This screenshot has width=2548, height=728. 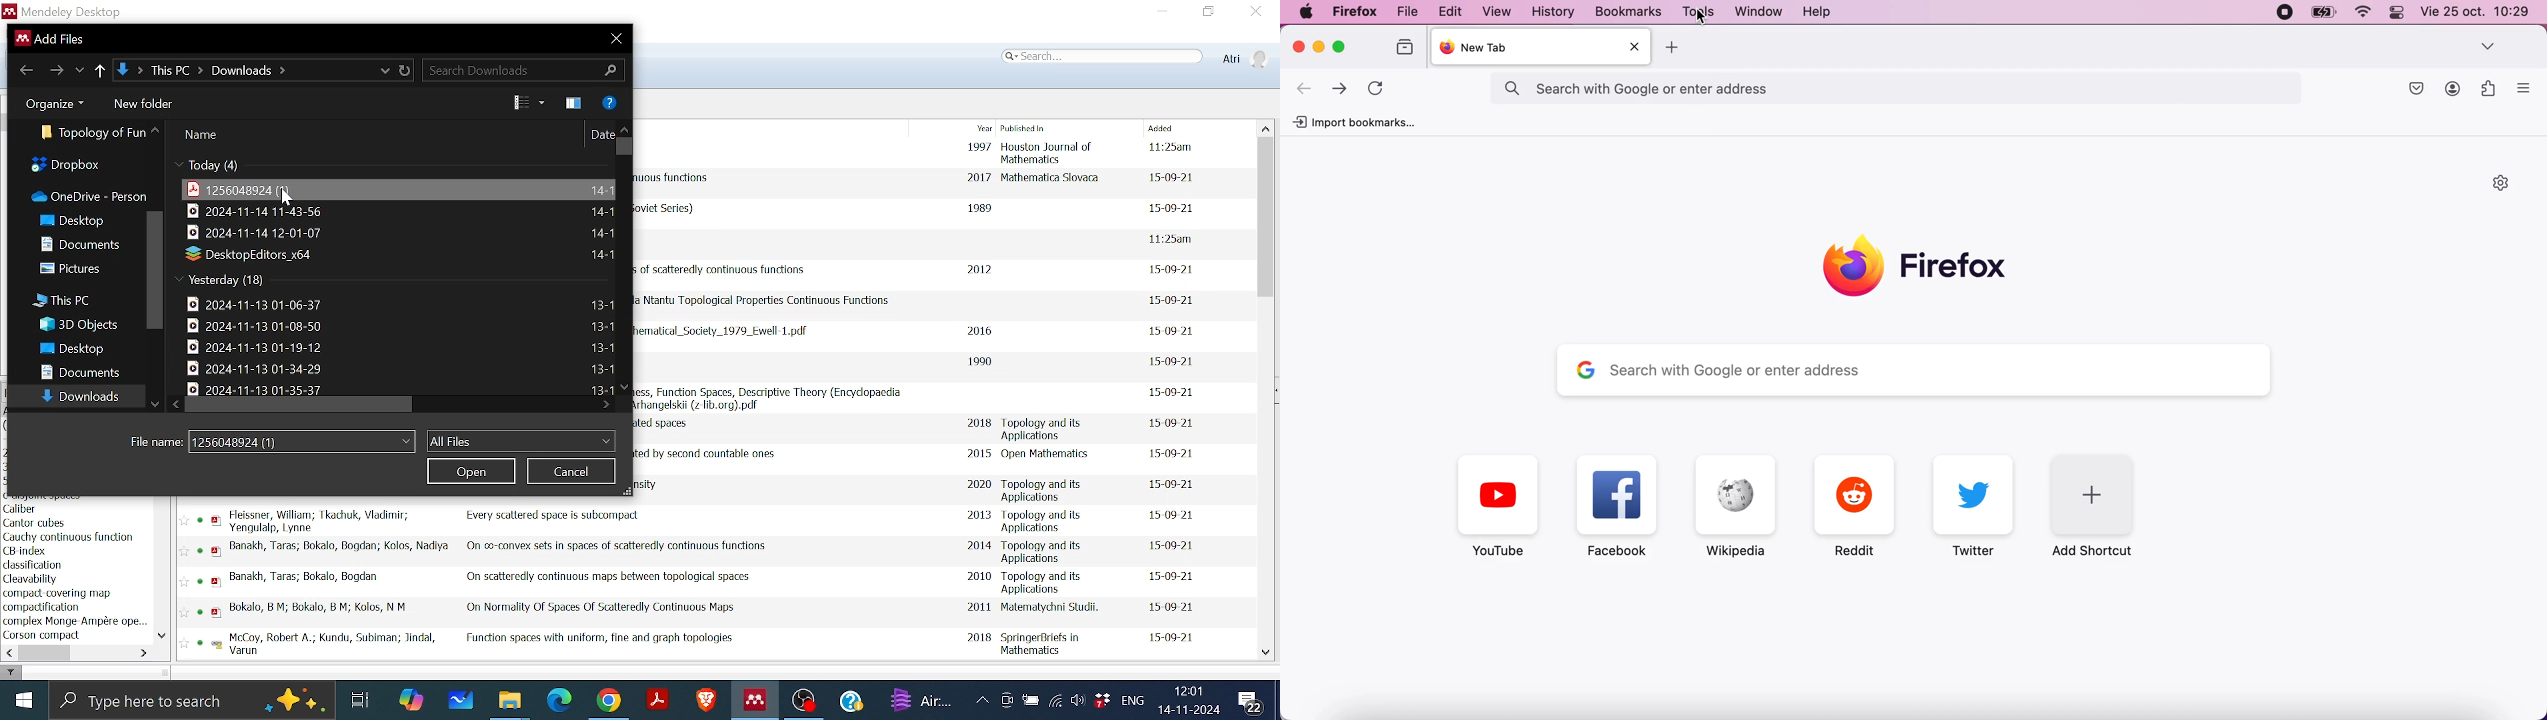 What do you see at coordinates (601, 214) in the screenshot?
I see `File` at bounding box center [601, 214].